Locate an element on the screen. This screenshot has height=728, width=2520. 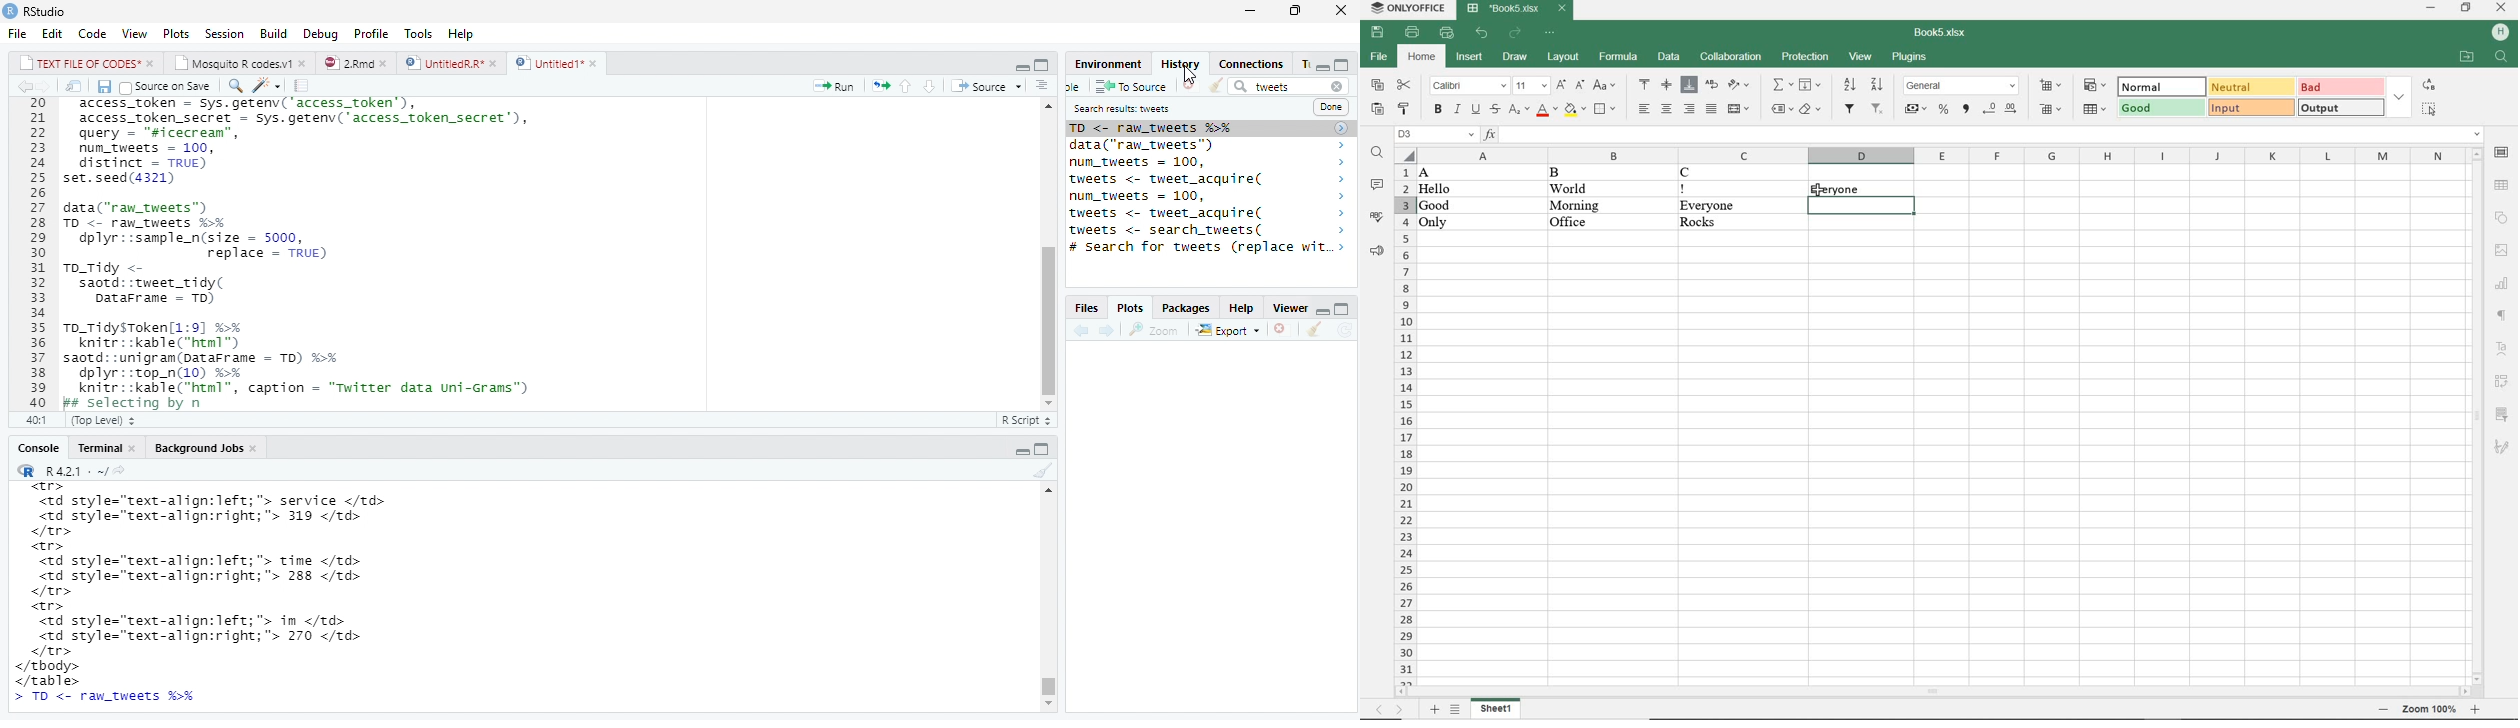
signature is located at coordinates (2503, 444).